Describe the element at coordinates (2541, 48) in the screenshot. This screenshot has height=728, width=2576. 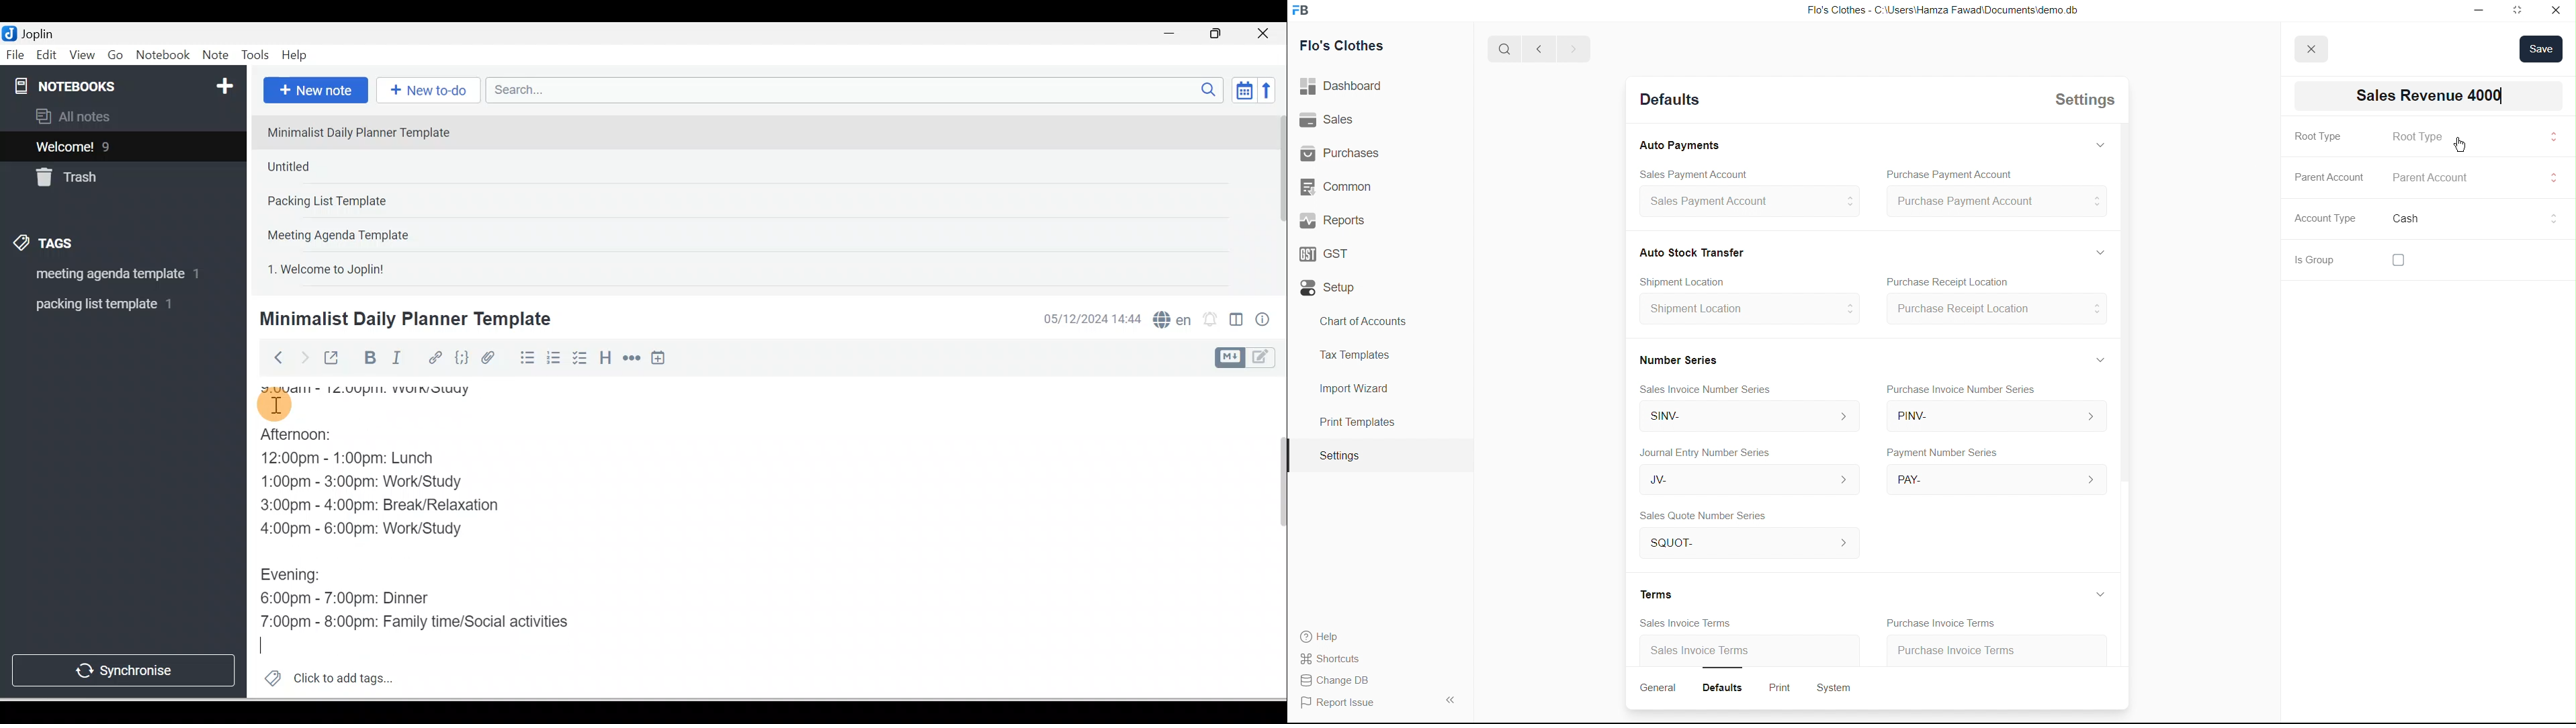
I see `save` at that location.